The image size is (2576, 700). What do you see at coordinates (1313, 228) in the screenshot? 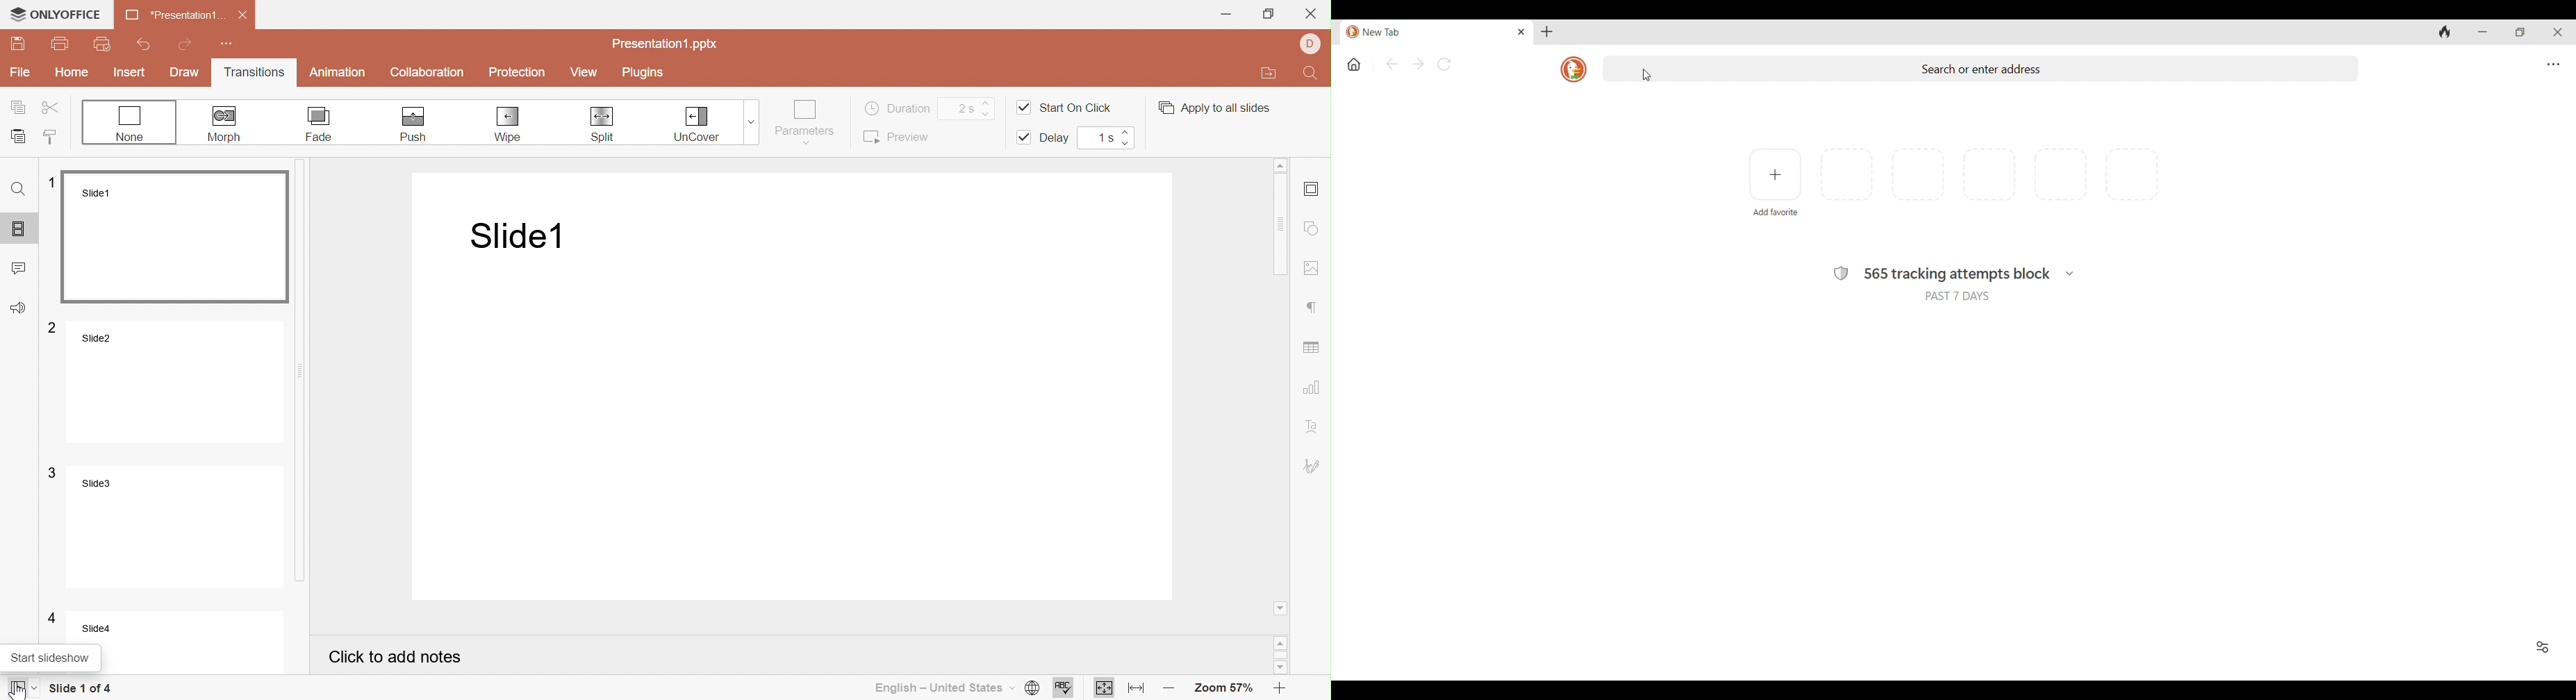
I see `Insert shape` at bounding box center [1313, 228].